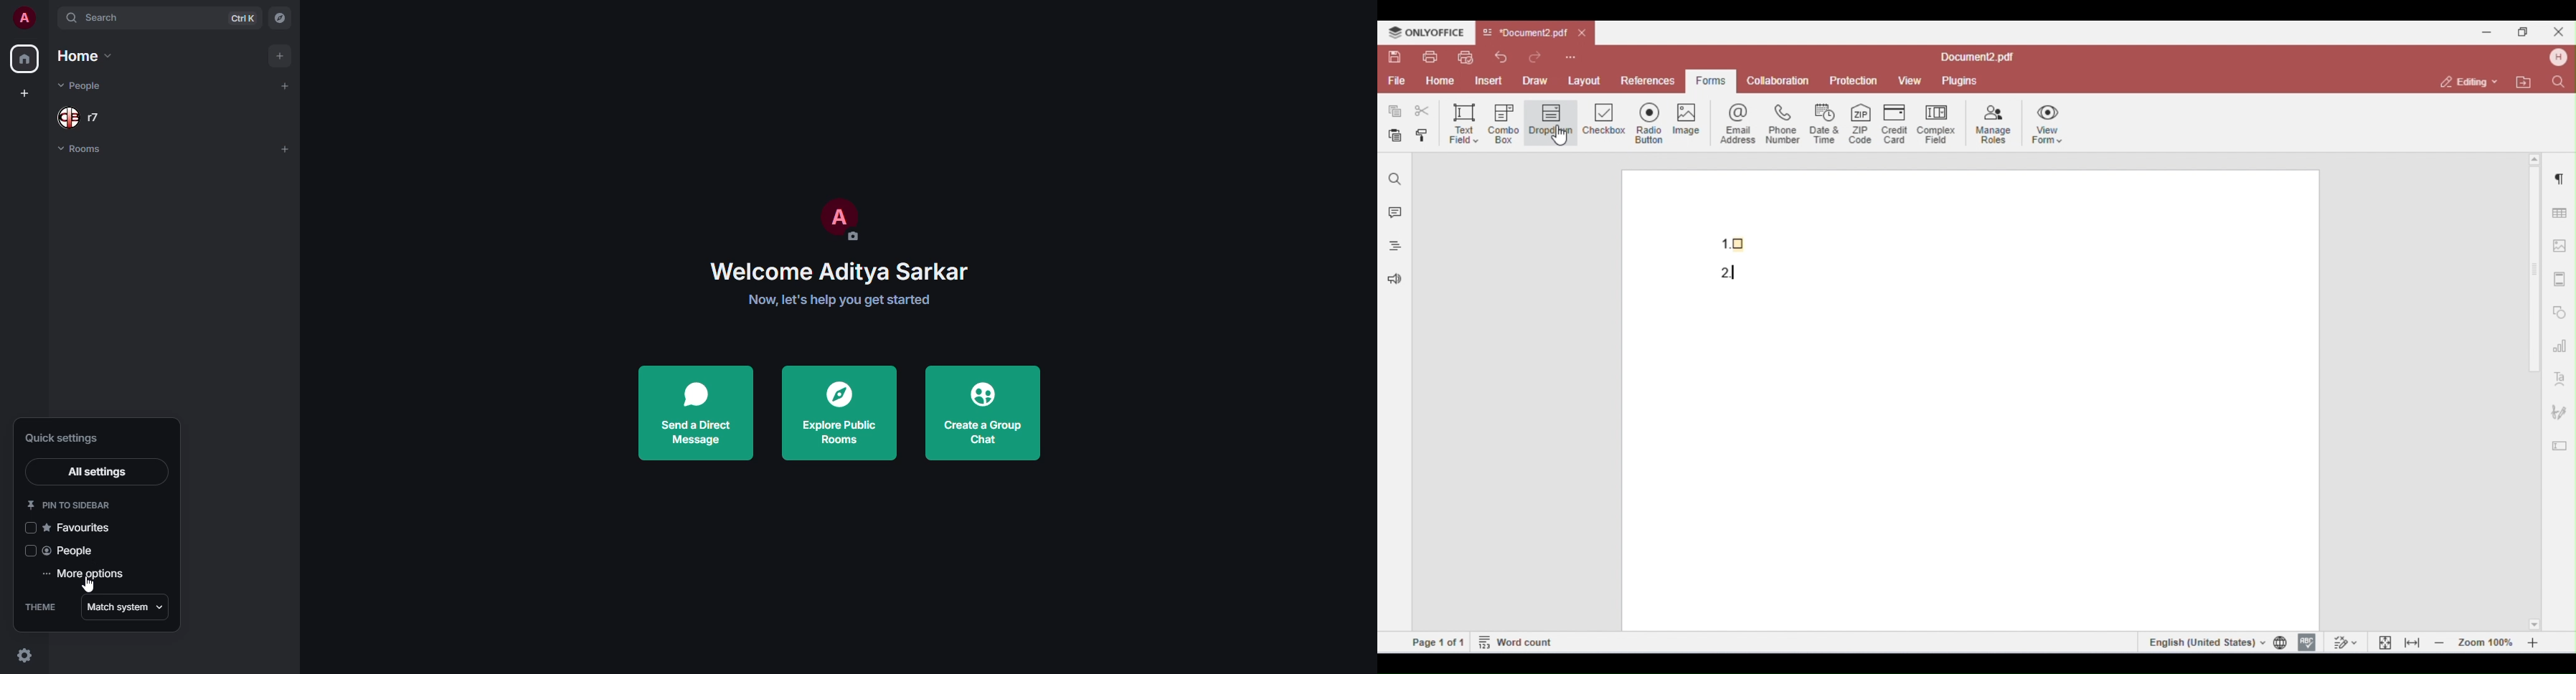  What do you see at coordinates (983, 412) in the screenshot?
I see `create a group chat` at bounding box center [983, 412].